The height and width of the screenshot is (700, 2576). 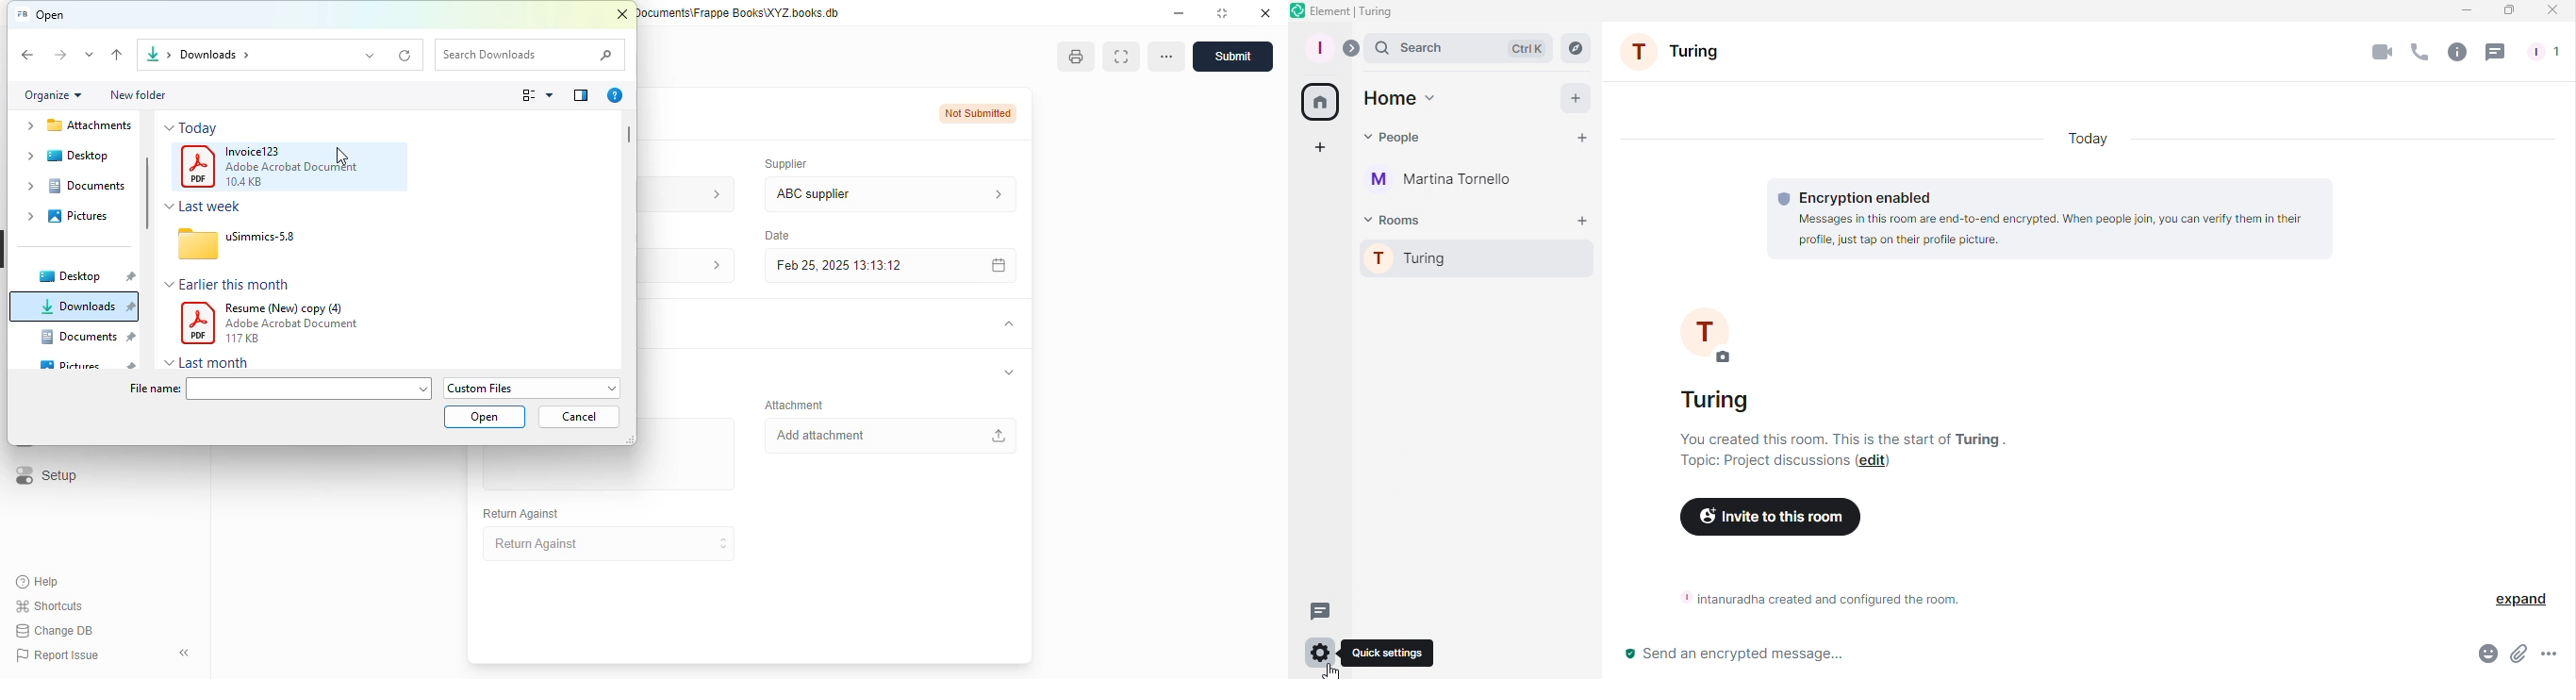 I want to click on number series information, so click(x=711, y=193).